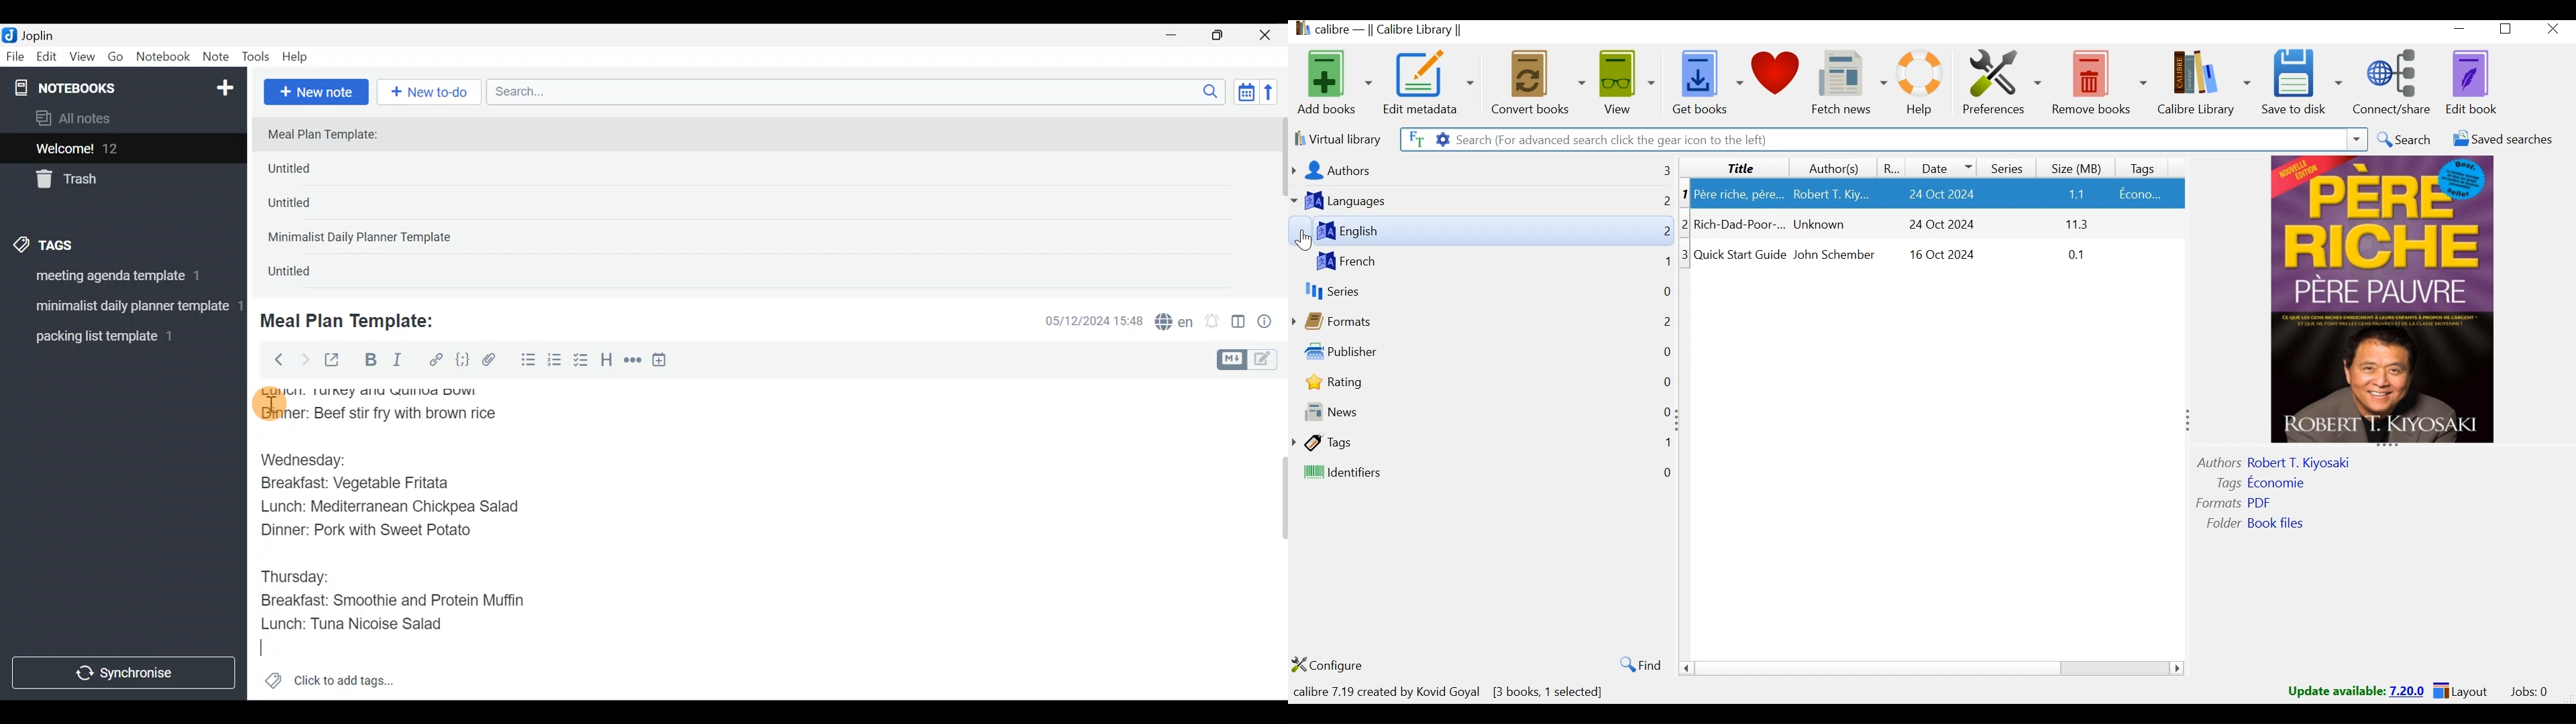 Image resolution: width=2576 pixels, height=728 pixels. I want to click on 2, so click(1666, 204).